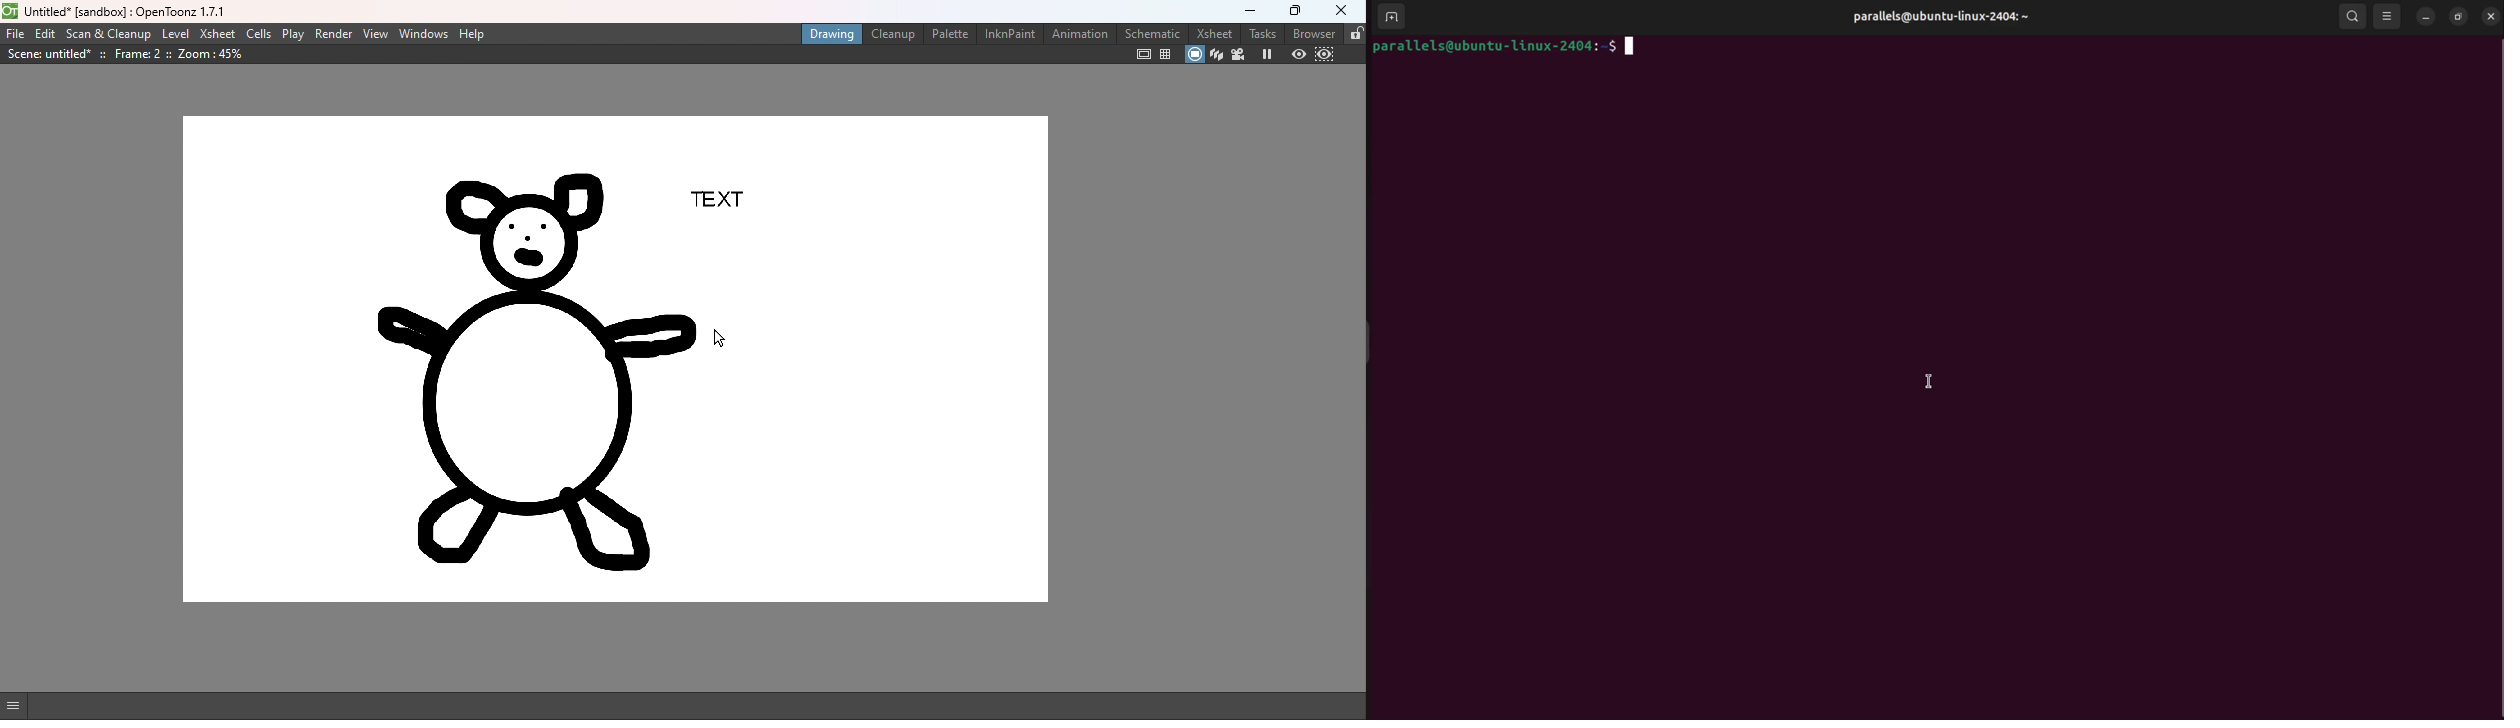  What do you see at coordinates (1192, 54) in the screenshot?
I see `Camera stand view` at bounding box center [1192, 54].